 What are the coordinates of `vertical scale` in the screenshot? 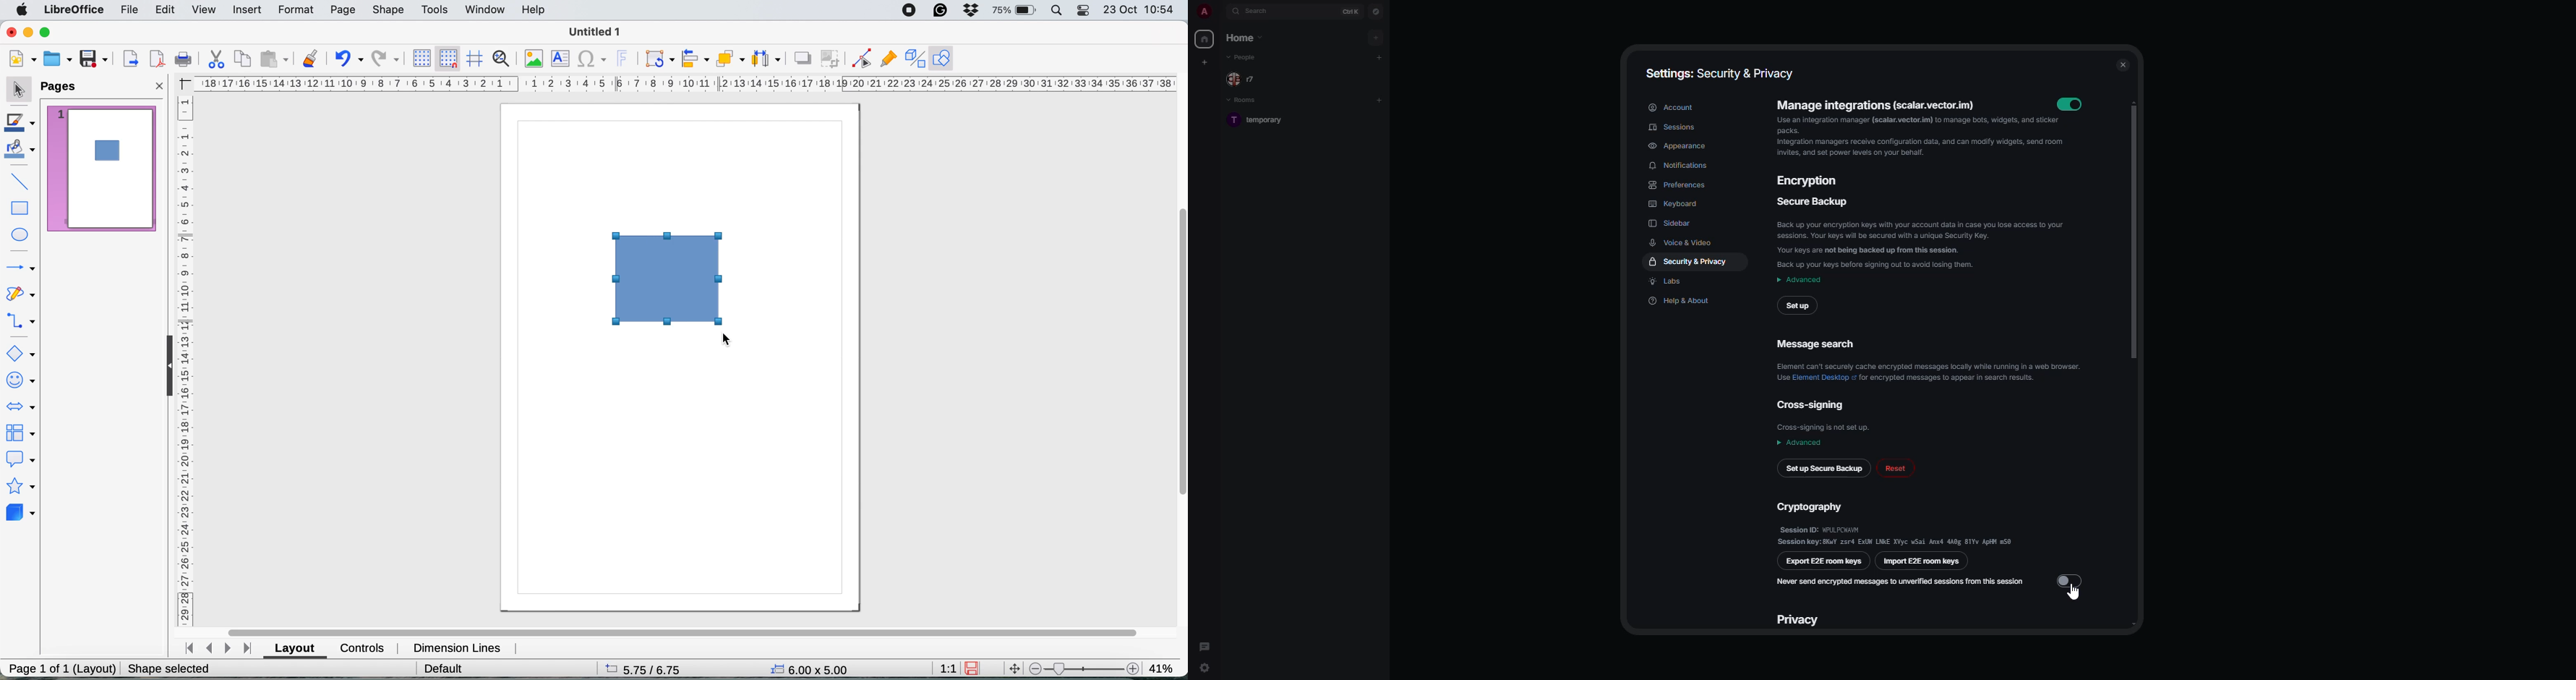 It's located at (185, 359).